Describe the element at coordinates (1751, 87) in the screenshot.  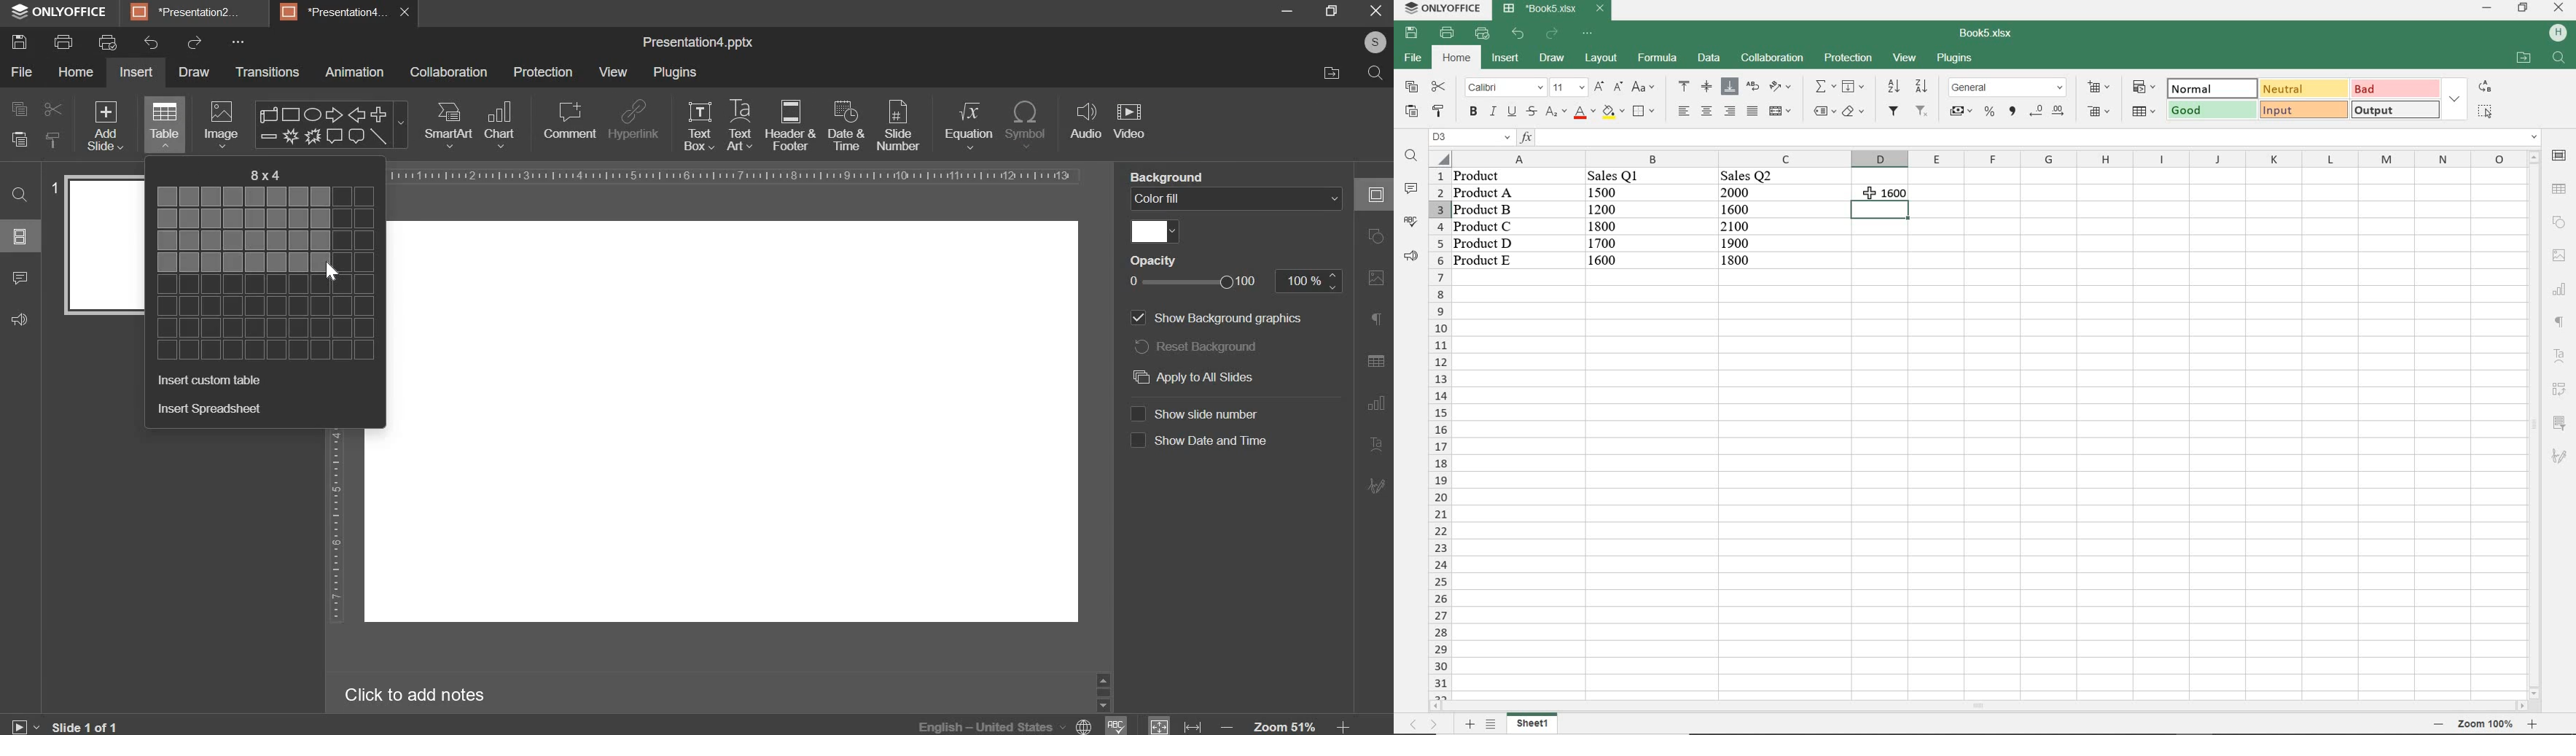
I see `wrap text` at that location.